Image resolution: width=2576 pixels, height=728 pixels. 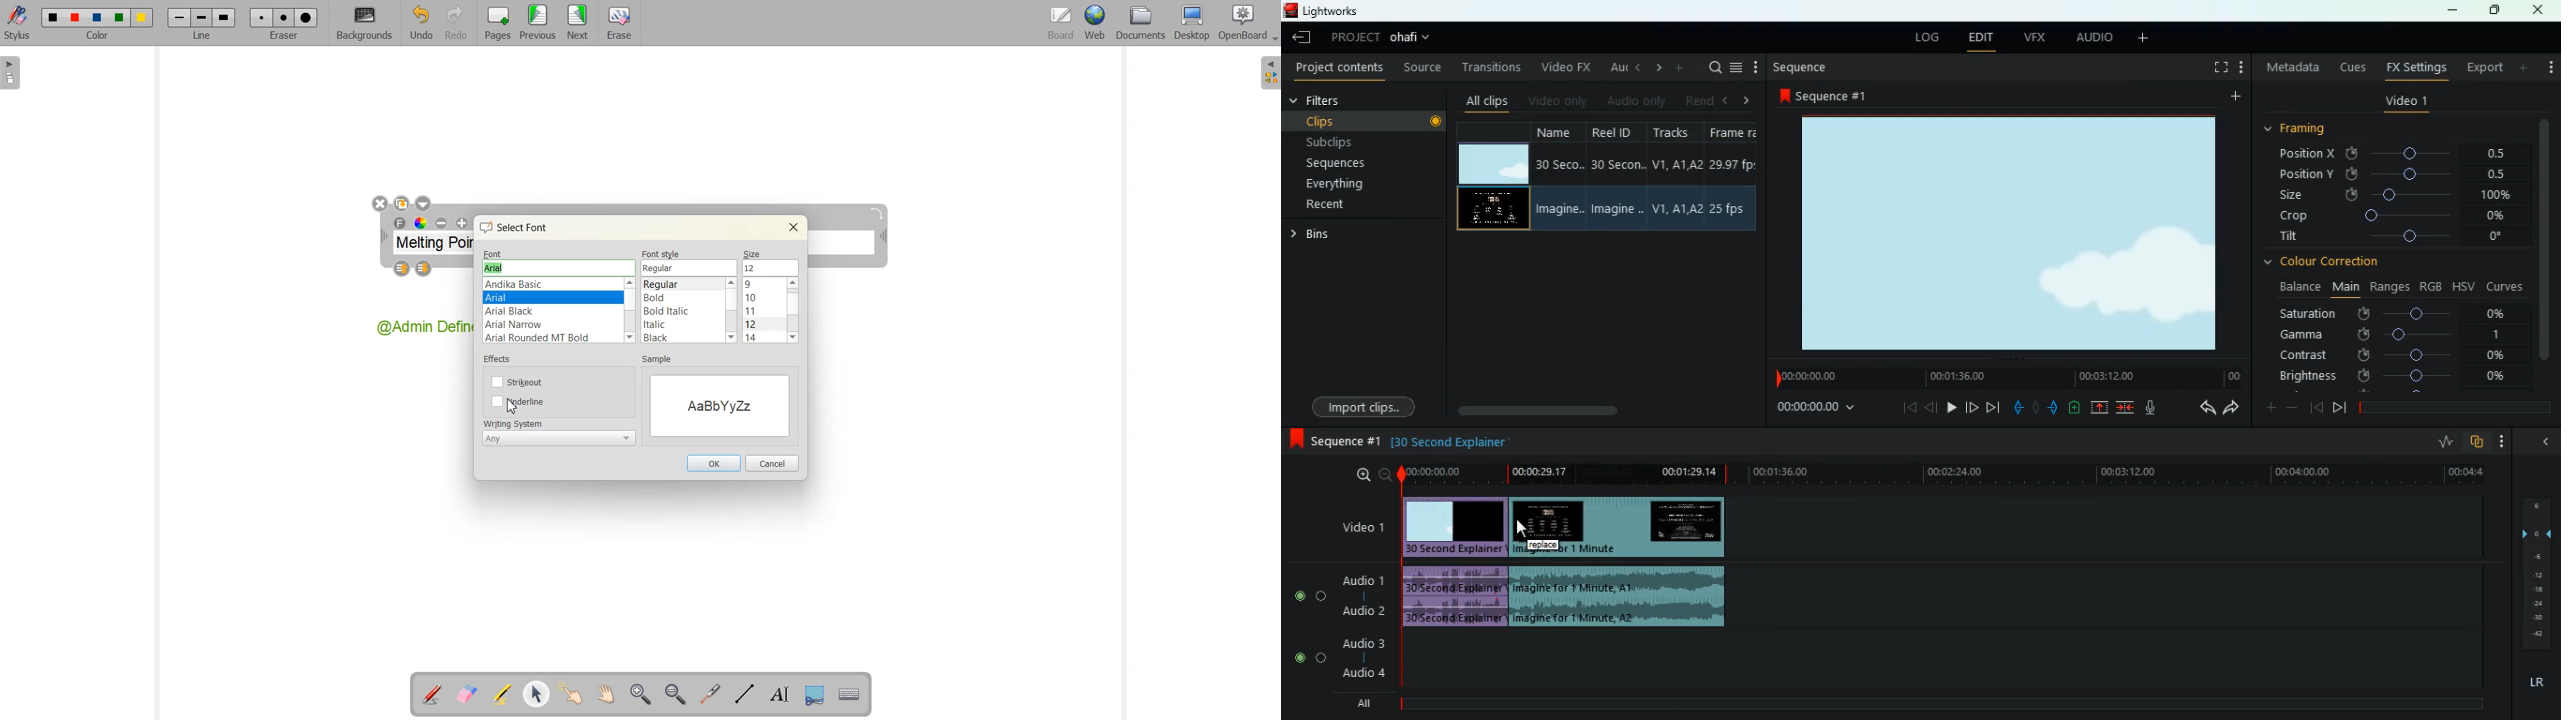 I want to click on more, so click(x=1681, y=67).